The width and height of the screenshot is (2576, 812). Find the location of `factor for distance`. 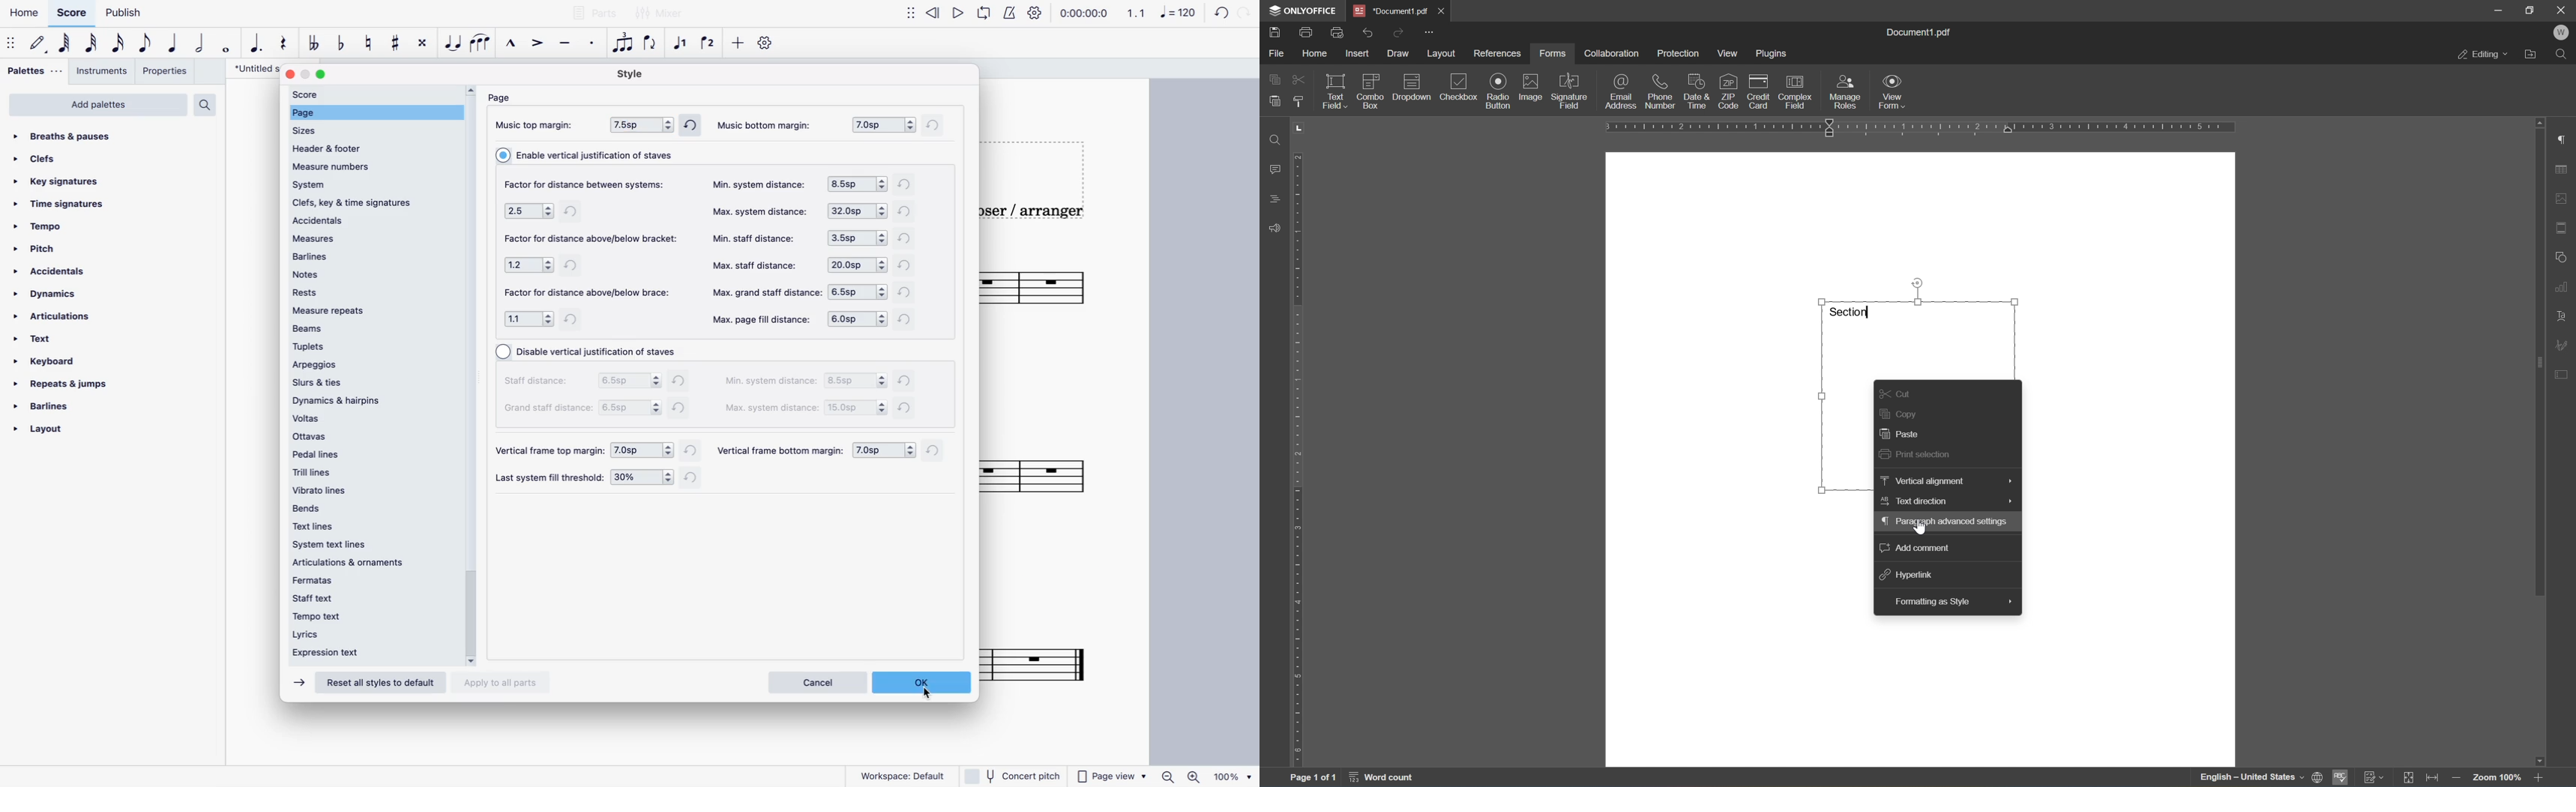

factor for distance is located at coordinates (593, 238).